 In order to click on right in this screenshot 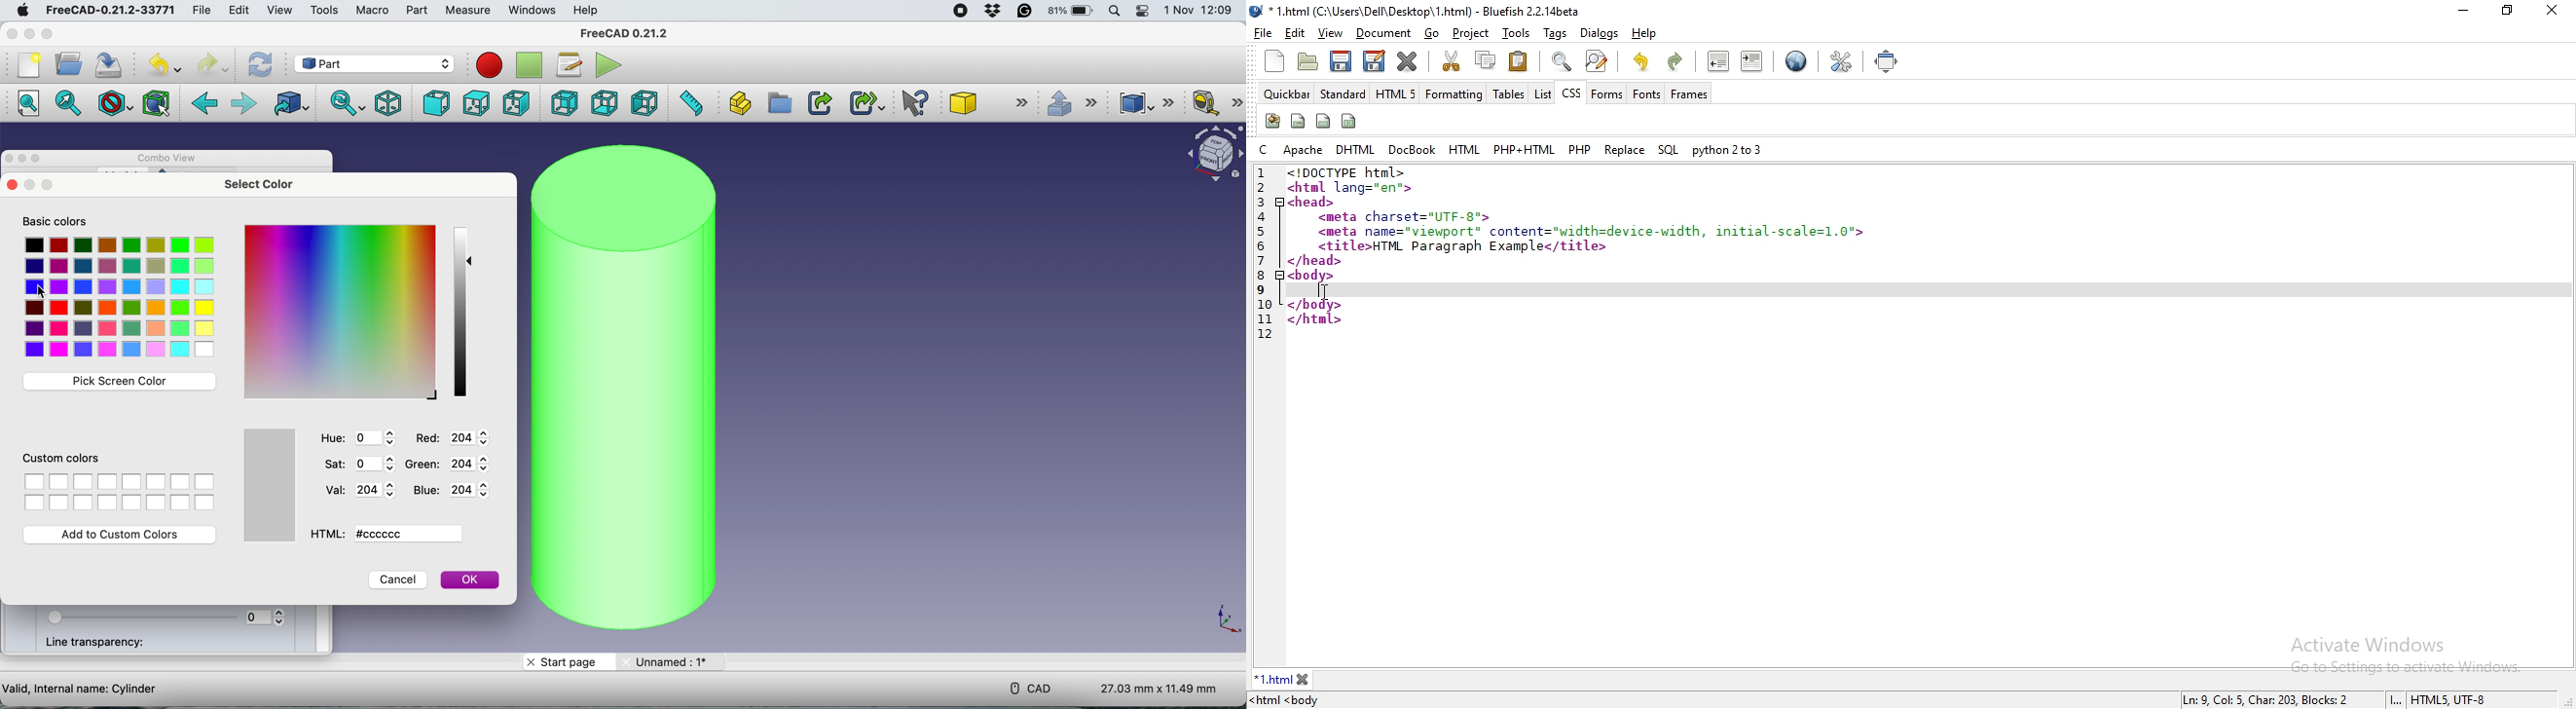, I will do `click(516, 103)`.